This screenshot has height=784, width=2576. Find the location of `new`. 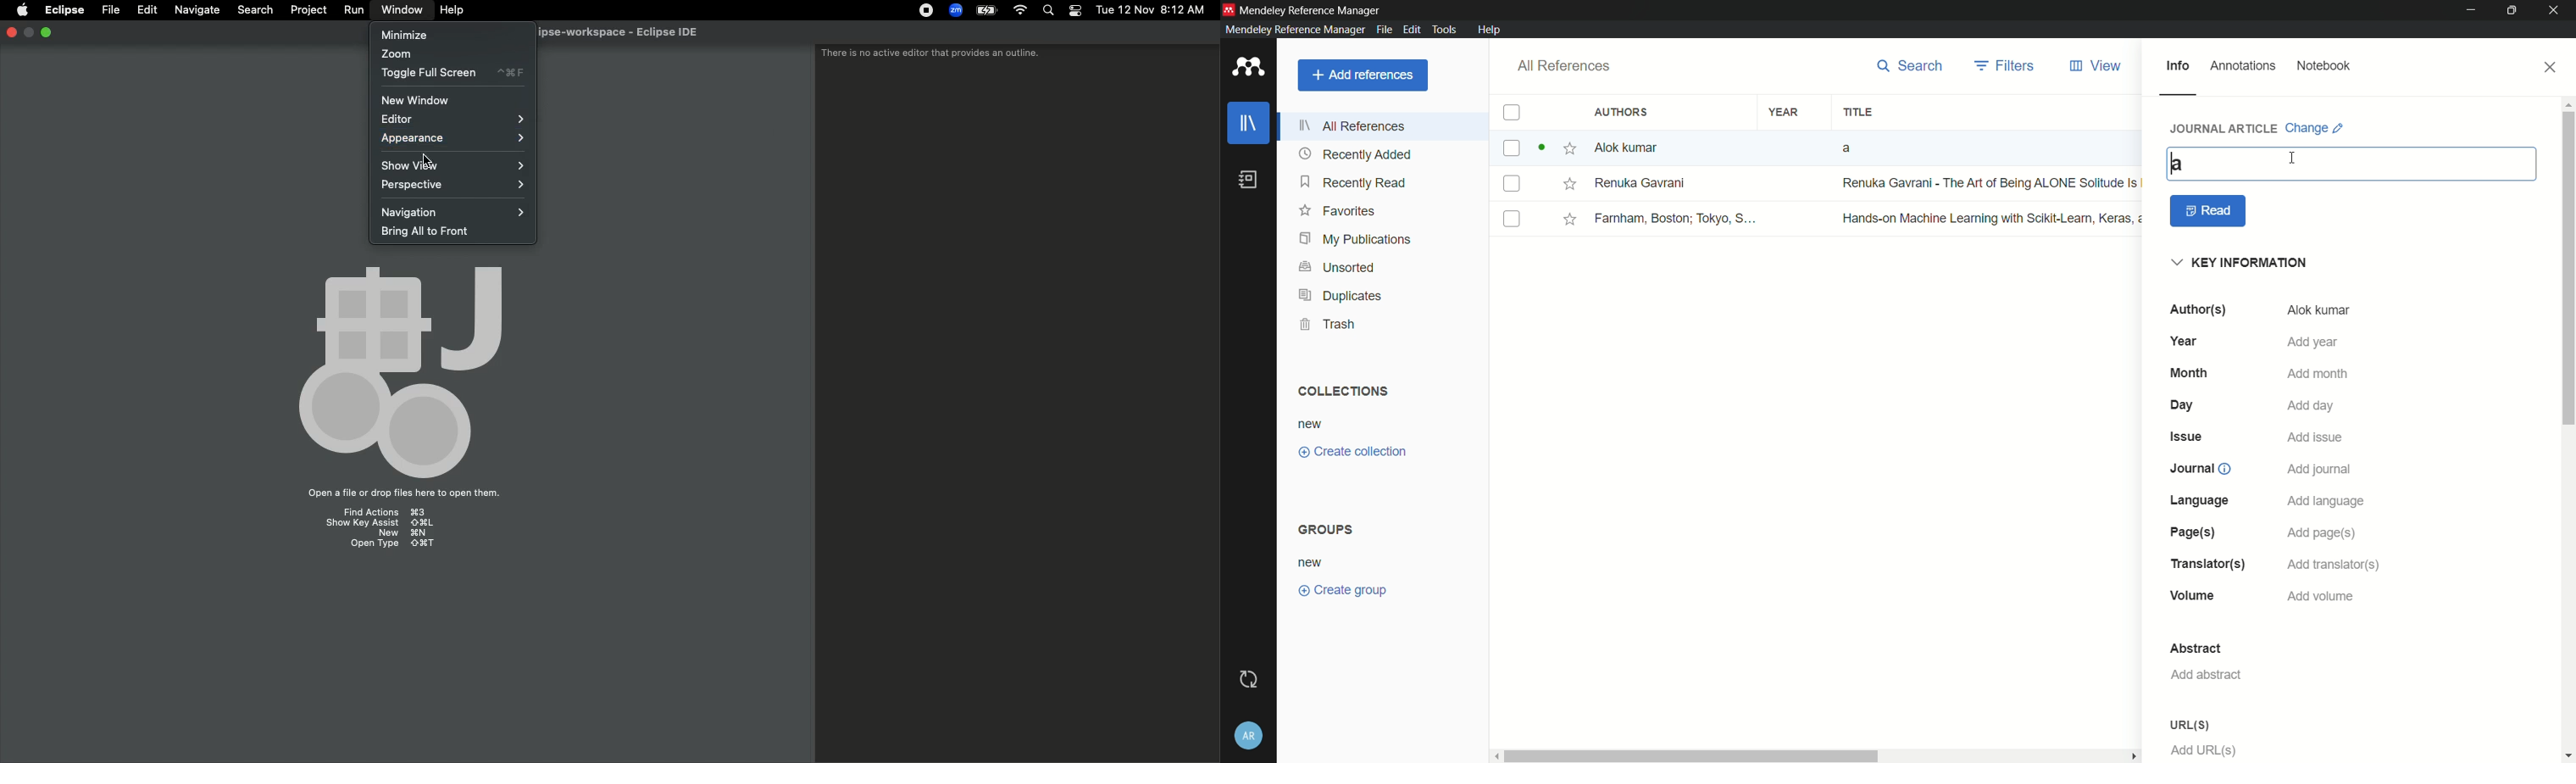

new is located at coordinates (1311, 564).